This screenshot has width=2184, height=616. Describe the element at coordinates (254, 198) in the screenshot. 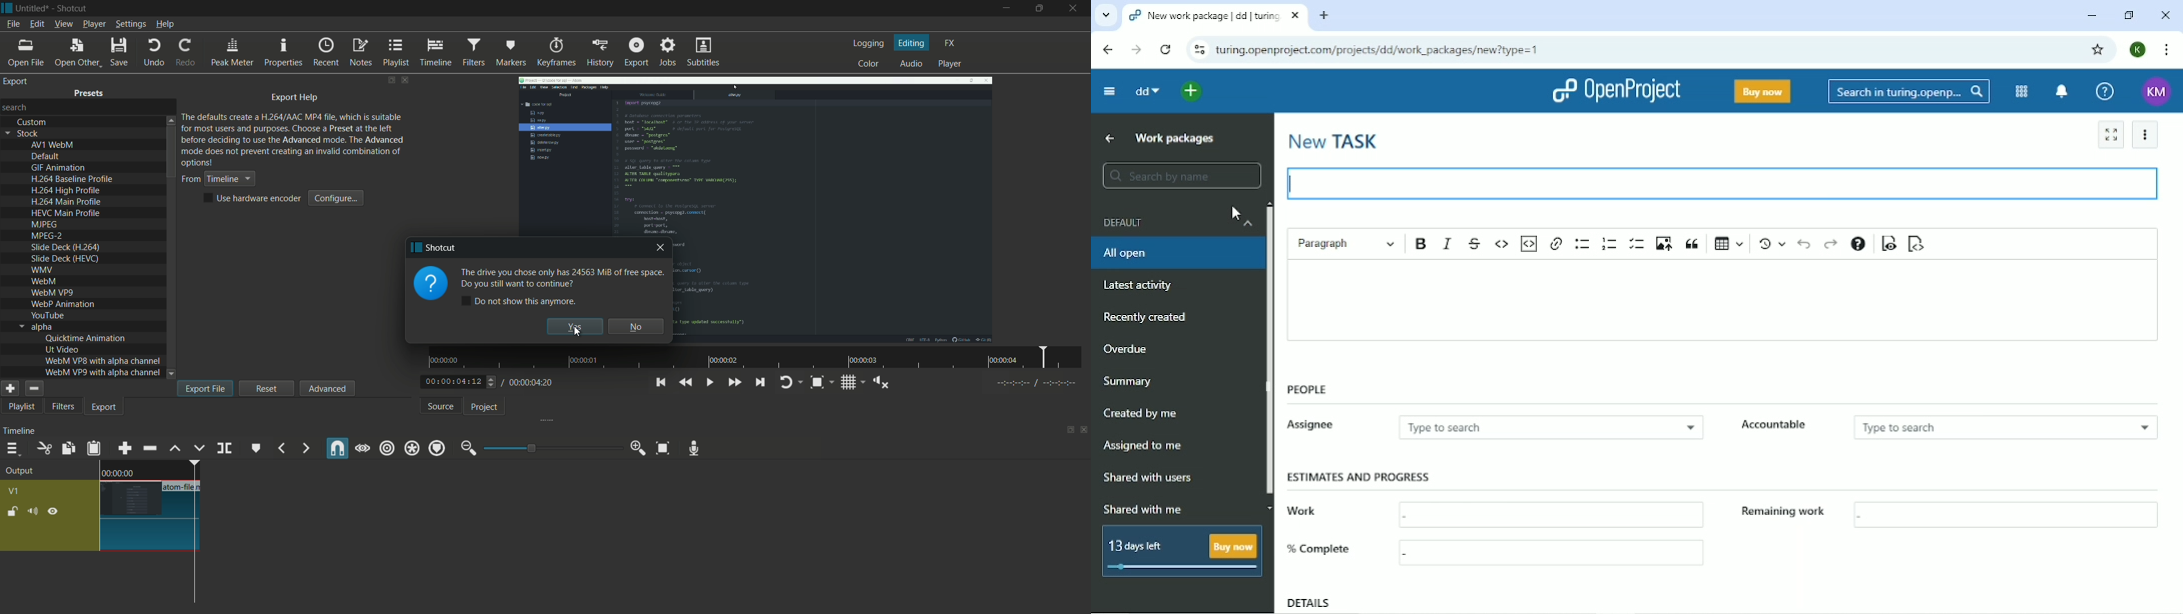

I see `use hardware encoder` at that location.